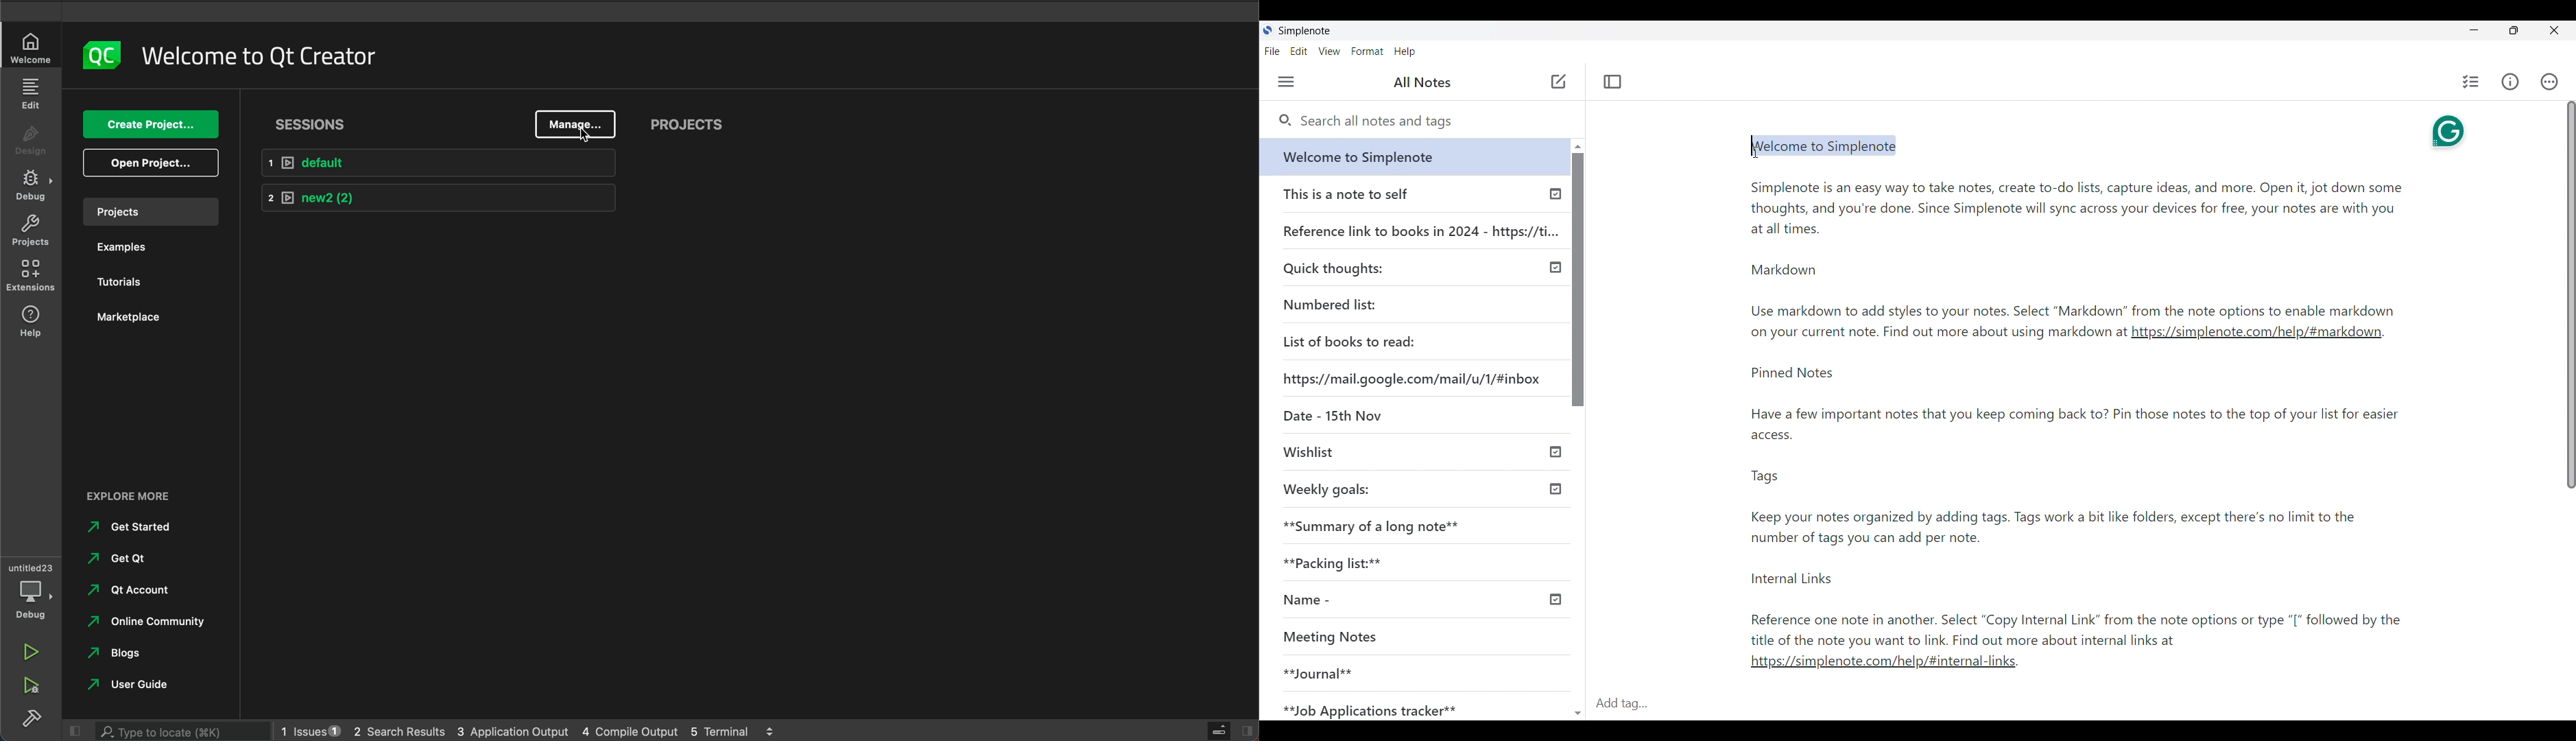  Describe the element at coordinates (1367, 51) in the screenshot. I see `Format menu` at that location.